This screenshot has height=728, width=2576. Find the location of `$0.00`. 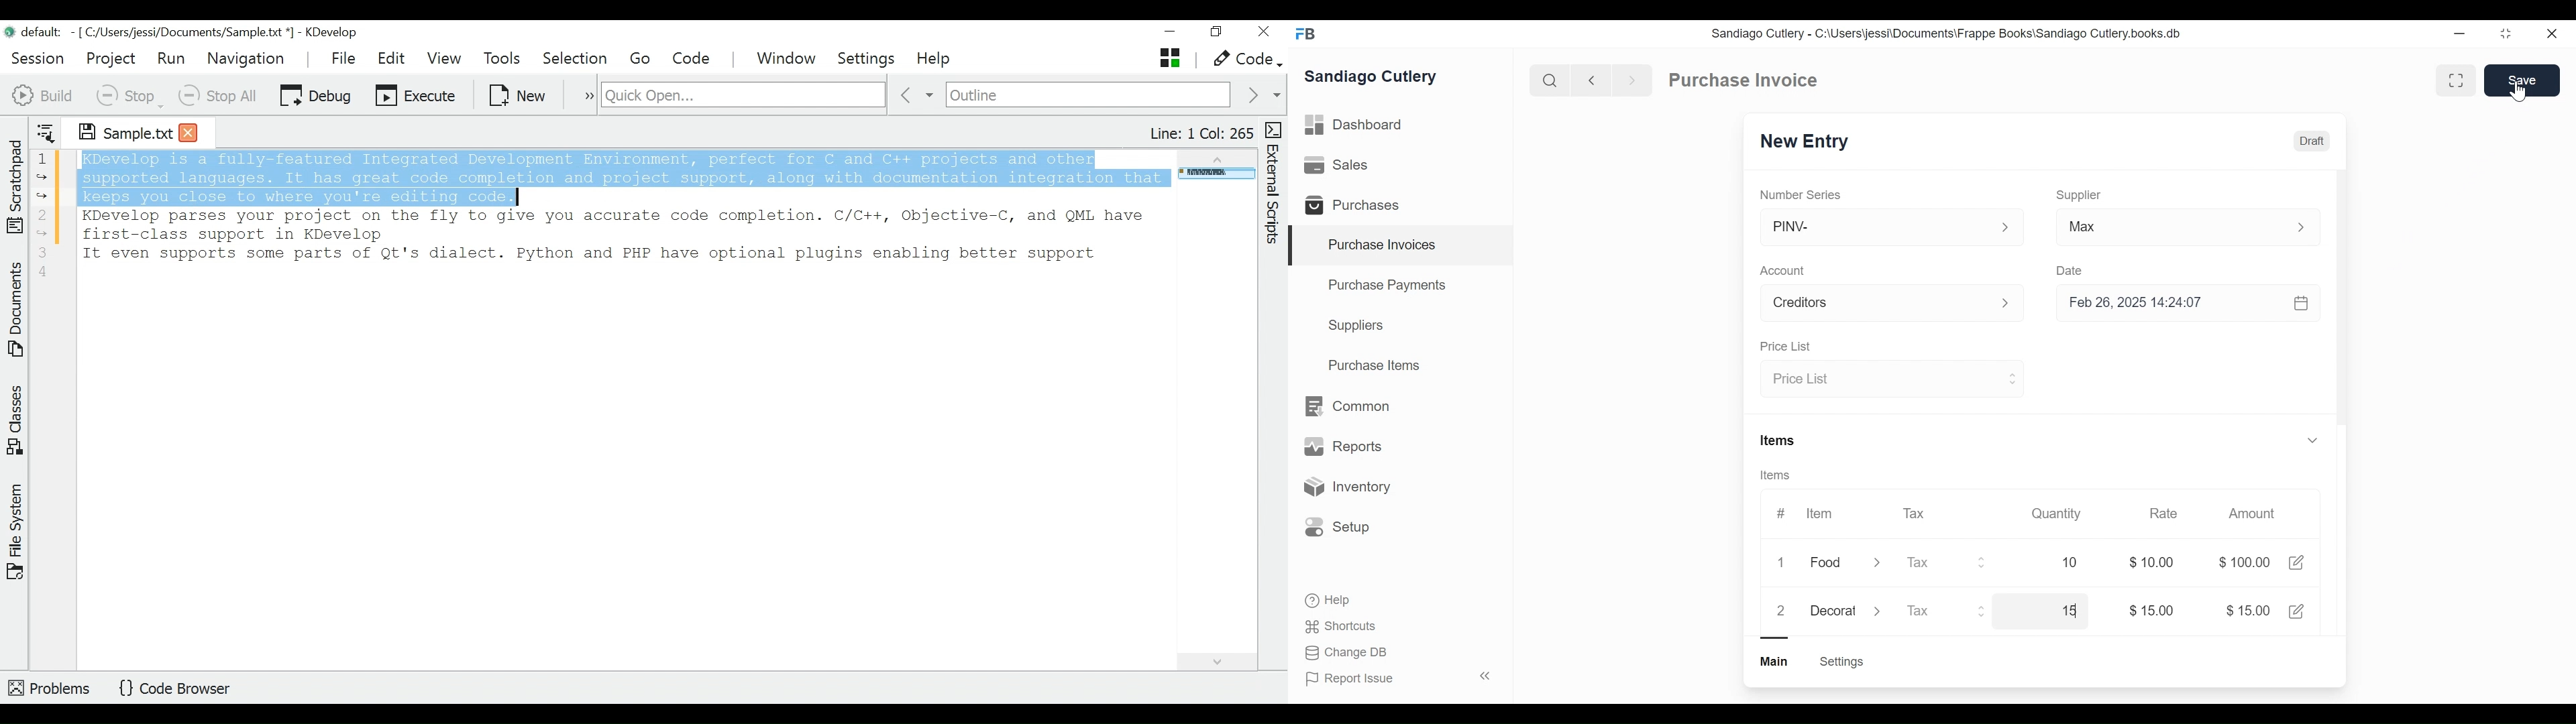

$0.00 is located at coordinates (2155, 562).